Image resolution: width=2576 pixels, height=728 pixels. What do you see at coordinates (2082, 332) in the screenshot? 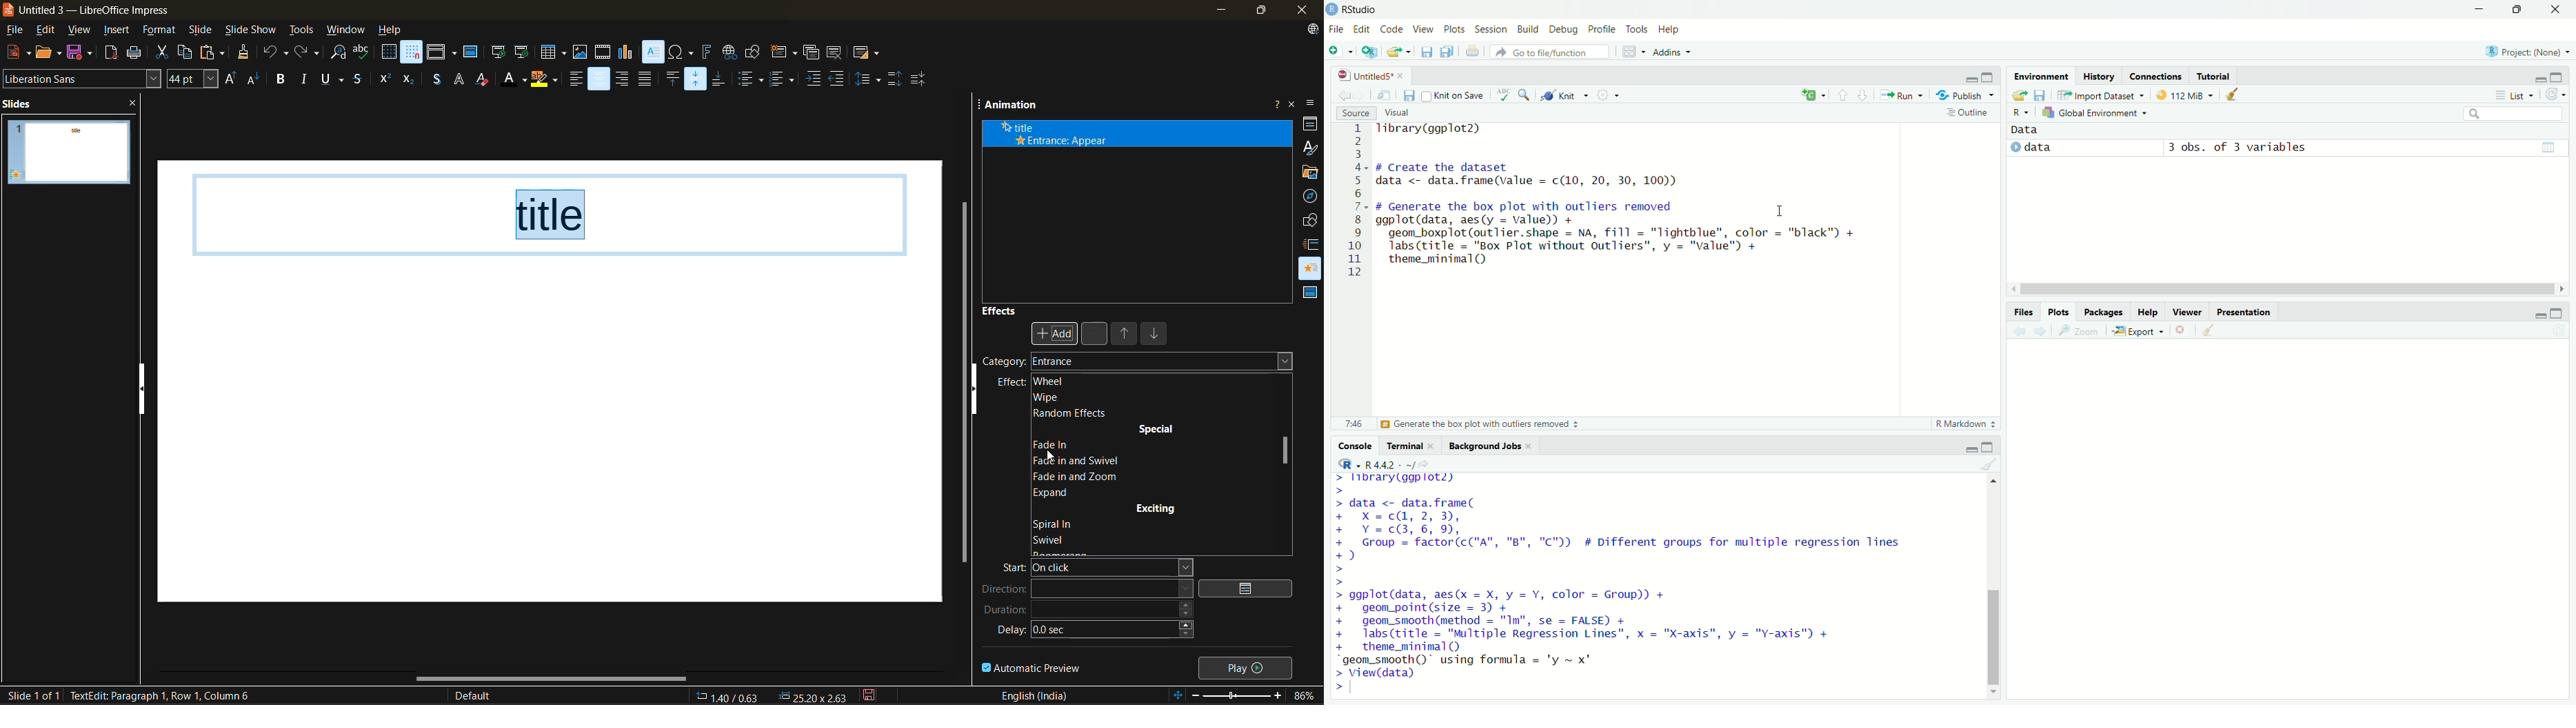
I see `zoom` at bounding box center [2082, 332].